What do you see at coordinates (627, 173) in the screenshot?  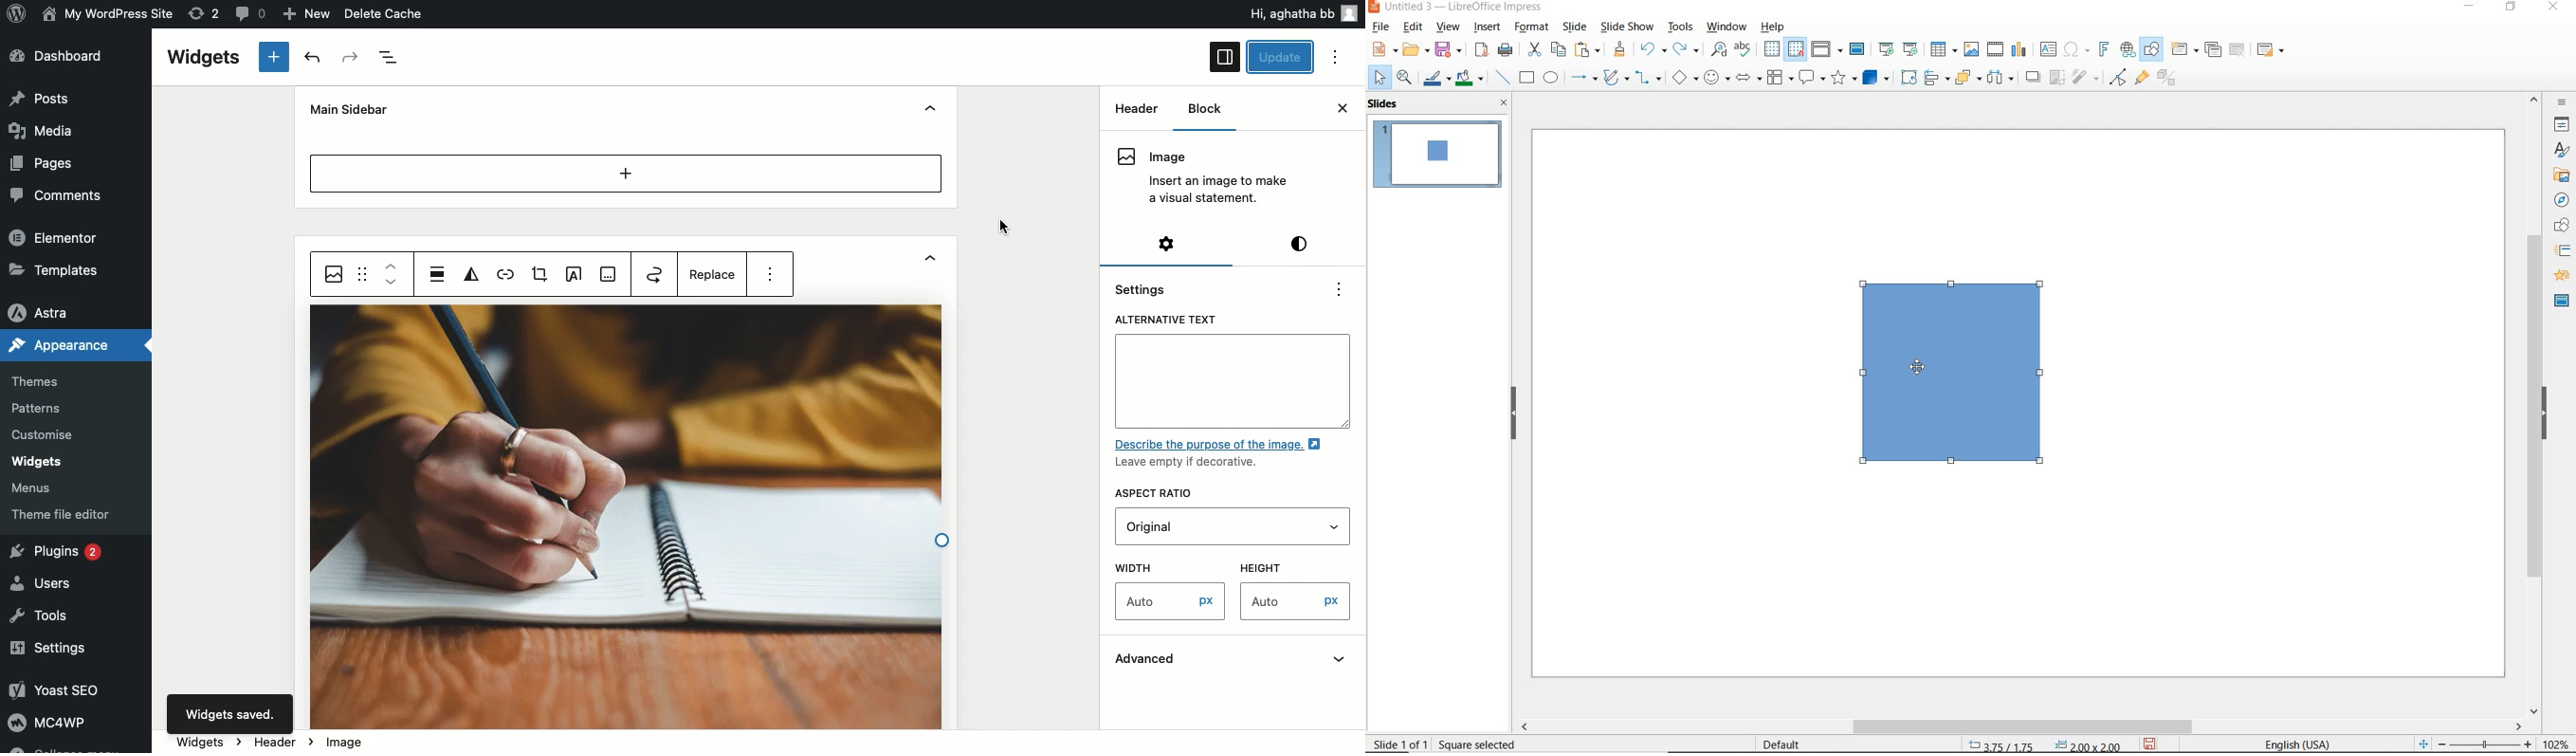 I see `Add` at bounding box center [627, 173].